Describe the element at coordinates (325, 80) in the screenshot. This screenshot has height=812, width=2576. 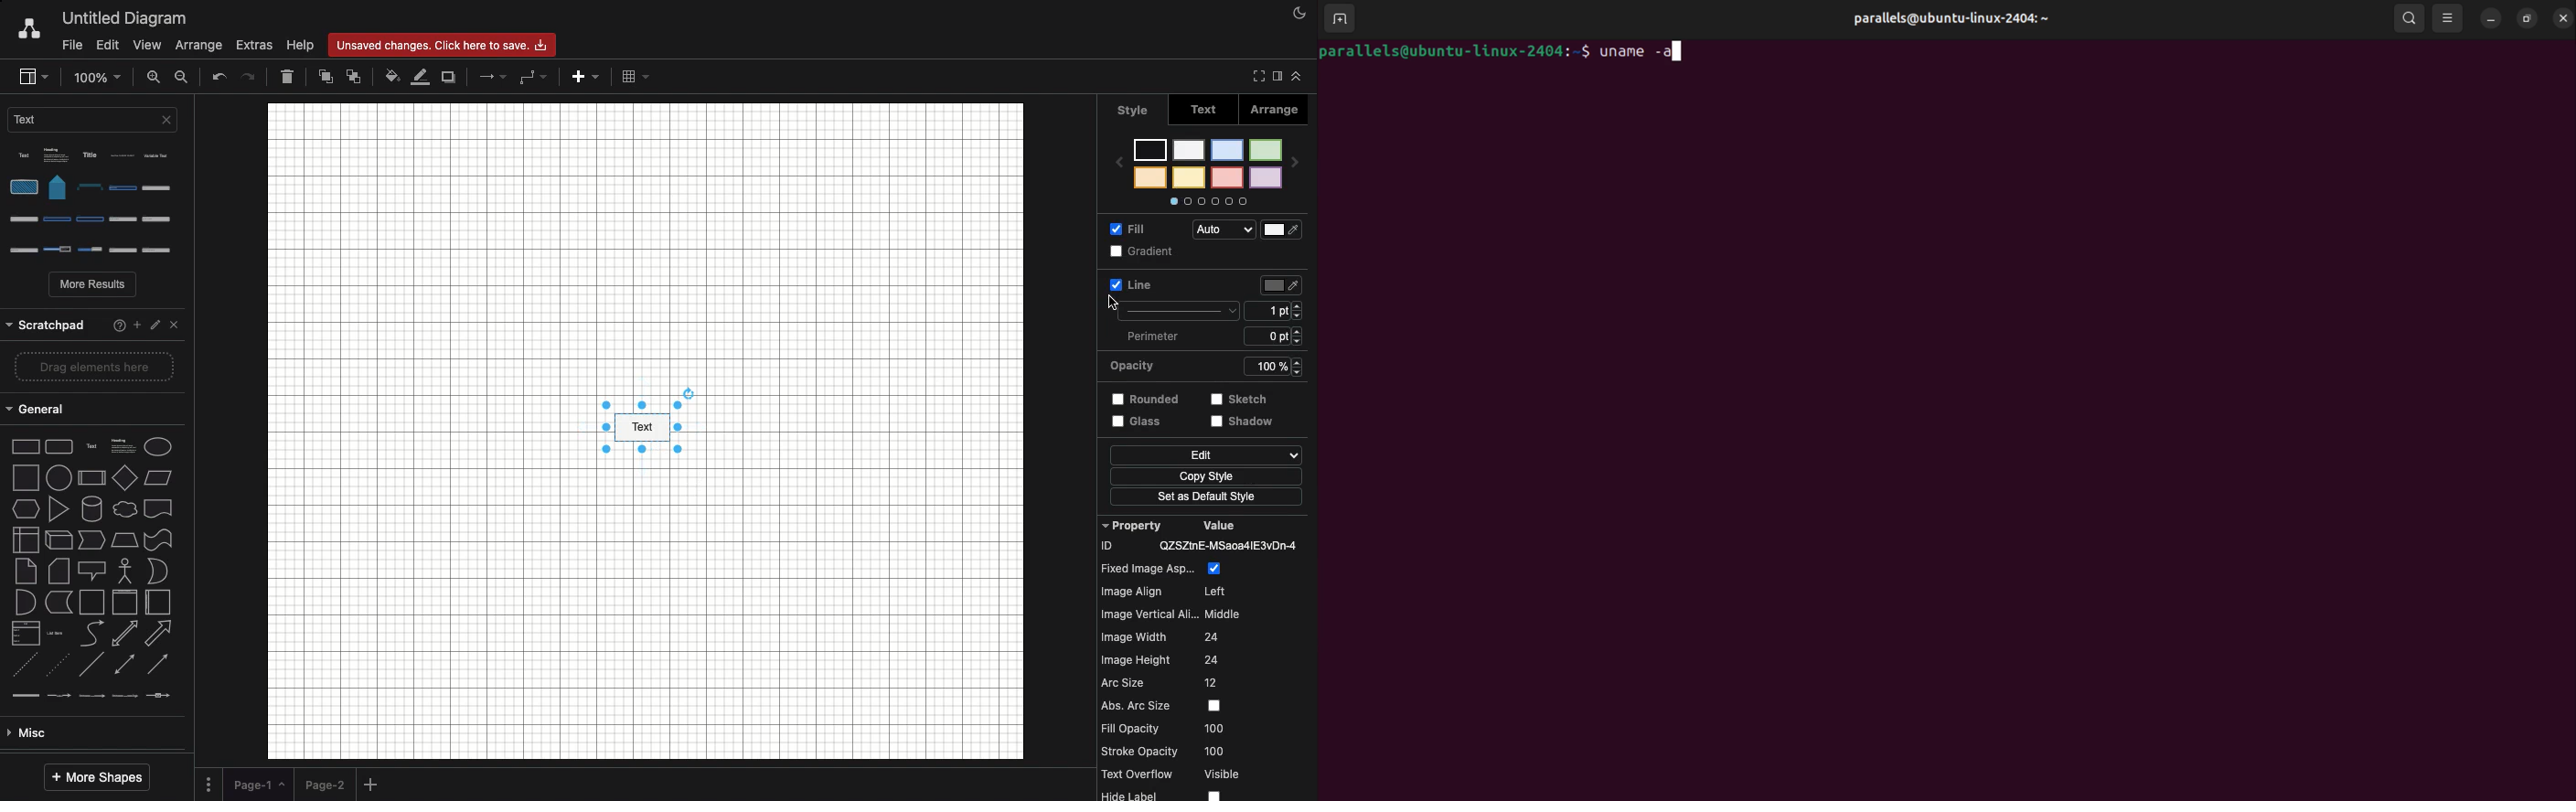
I see `To front` at that location.